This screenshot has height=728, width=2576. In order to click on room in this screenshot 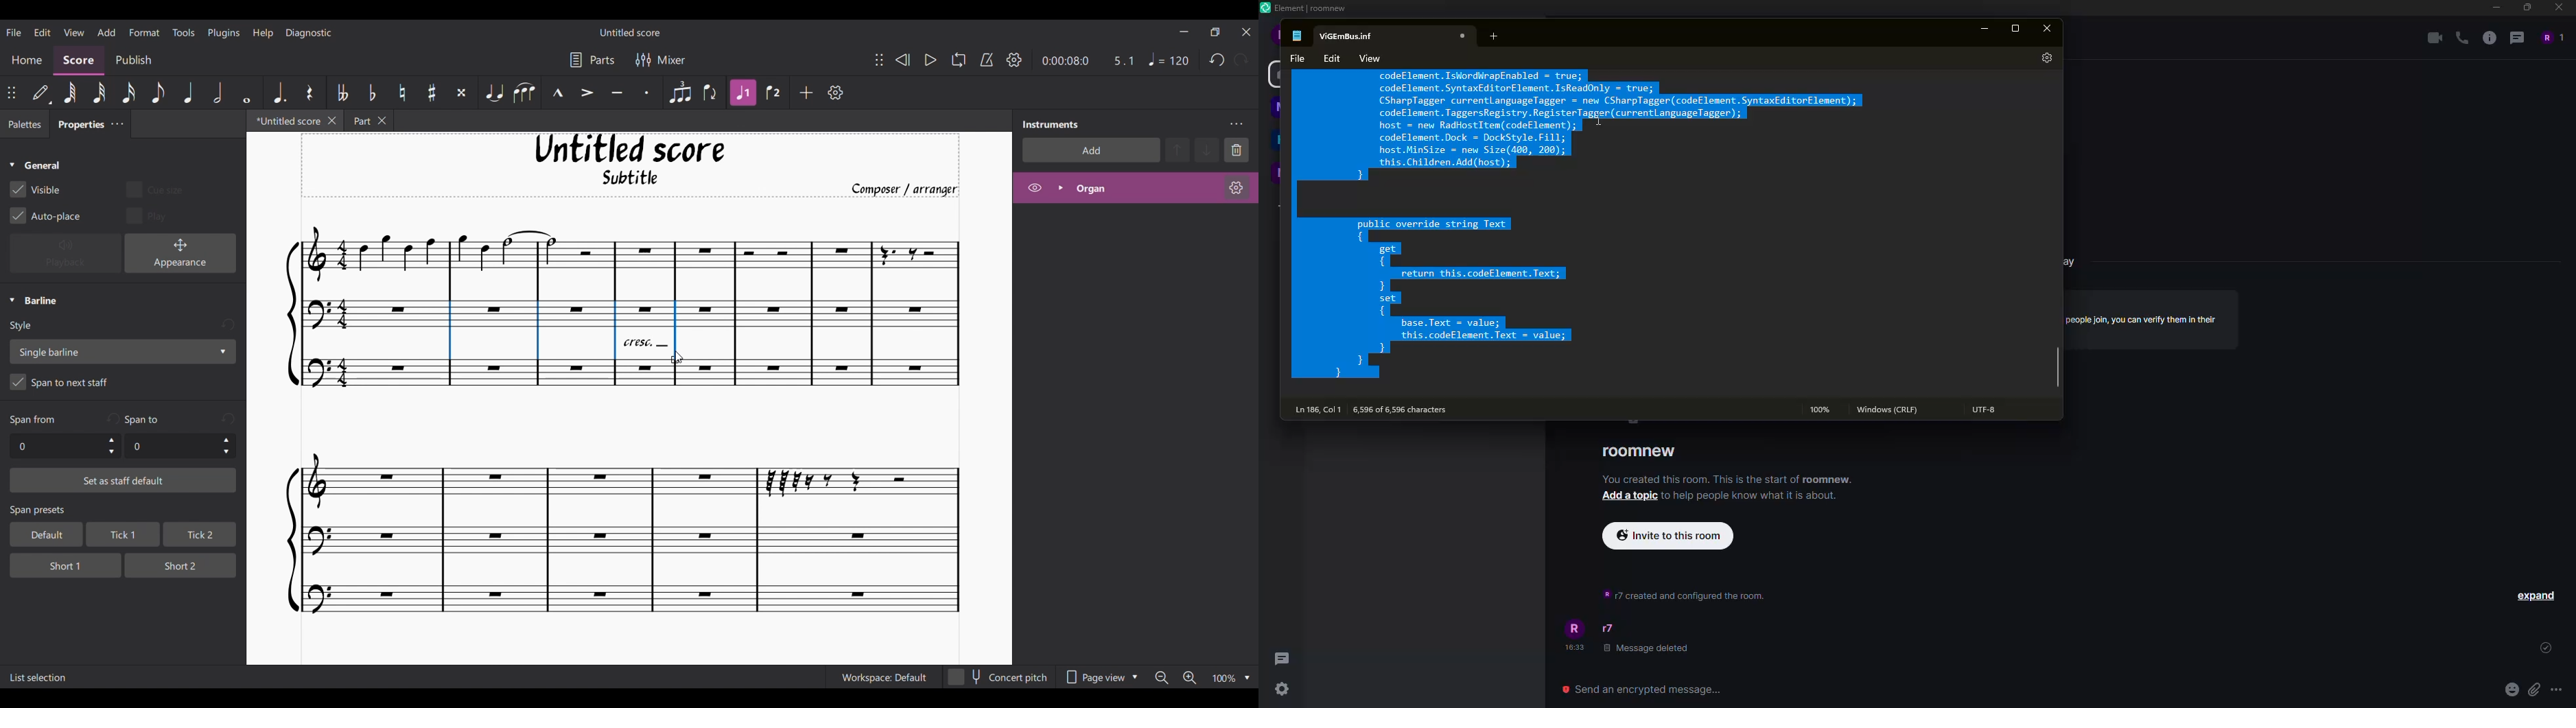, I will do `click(1640, 451)`.